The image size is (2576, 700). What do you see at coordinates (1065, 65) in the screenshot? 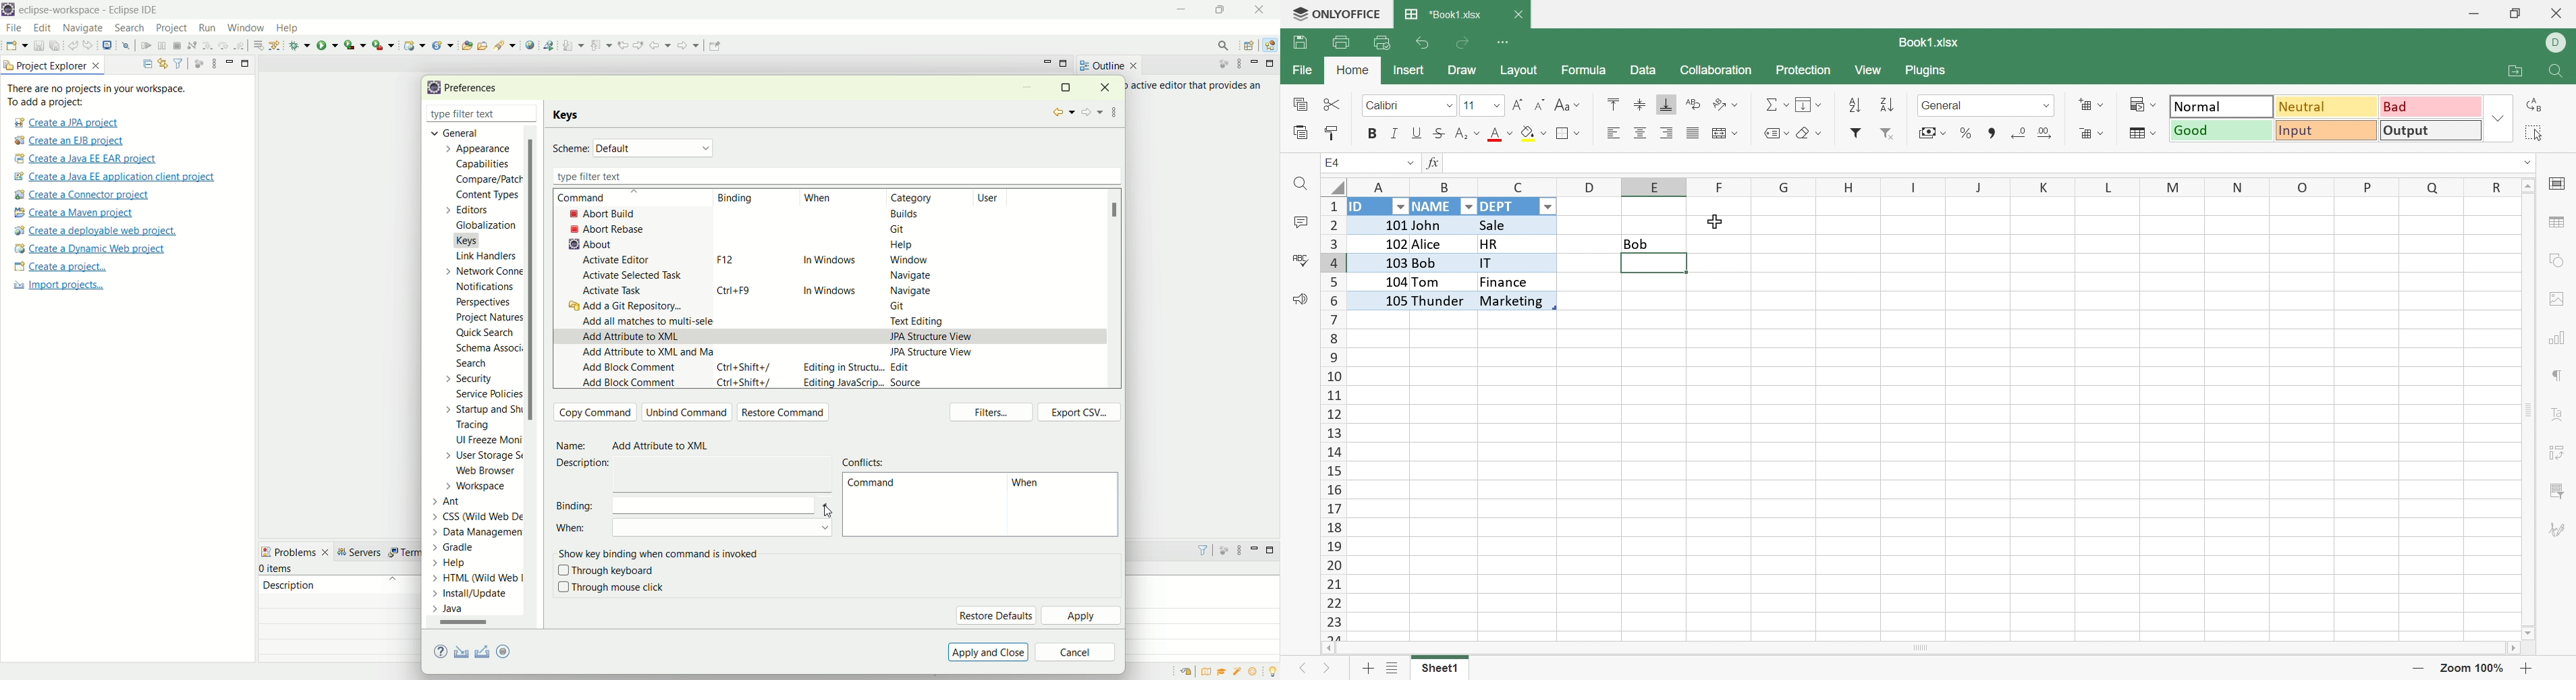
I see `maximize` at bounding box center [1065, 65].